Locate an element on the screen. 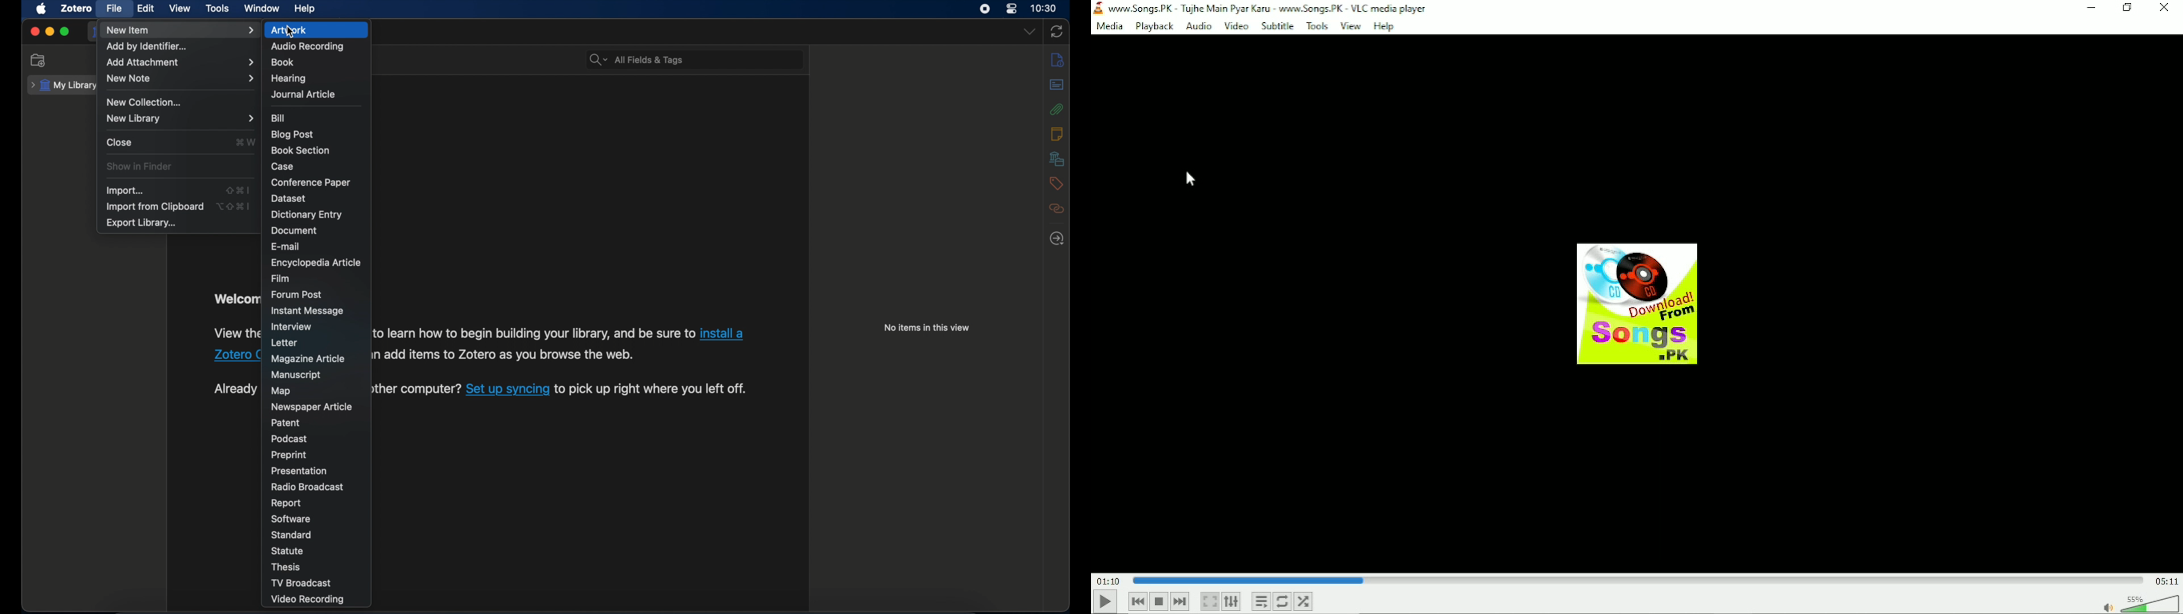 This screenshot has height=616, width=2184. preprint is located at coordinates (289, 456).